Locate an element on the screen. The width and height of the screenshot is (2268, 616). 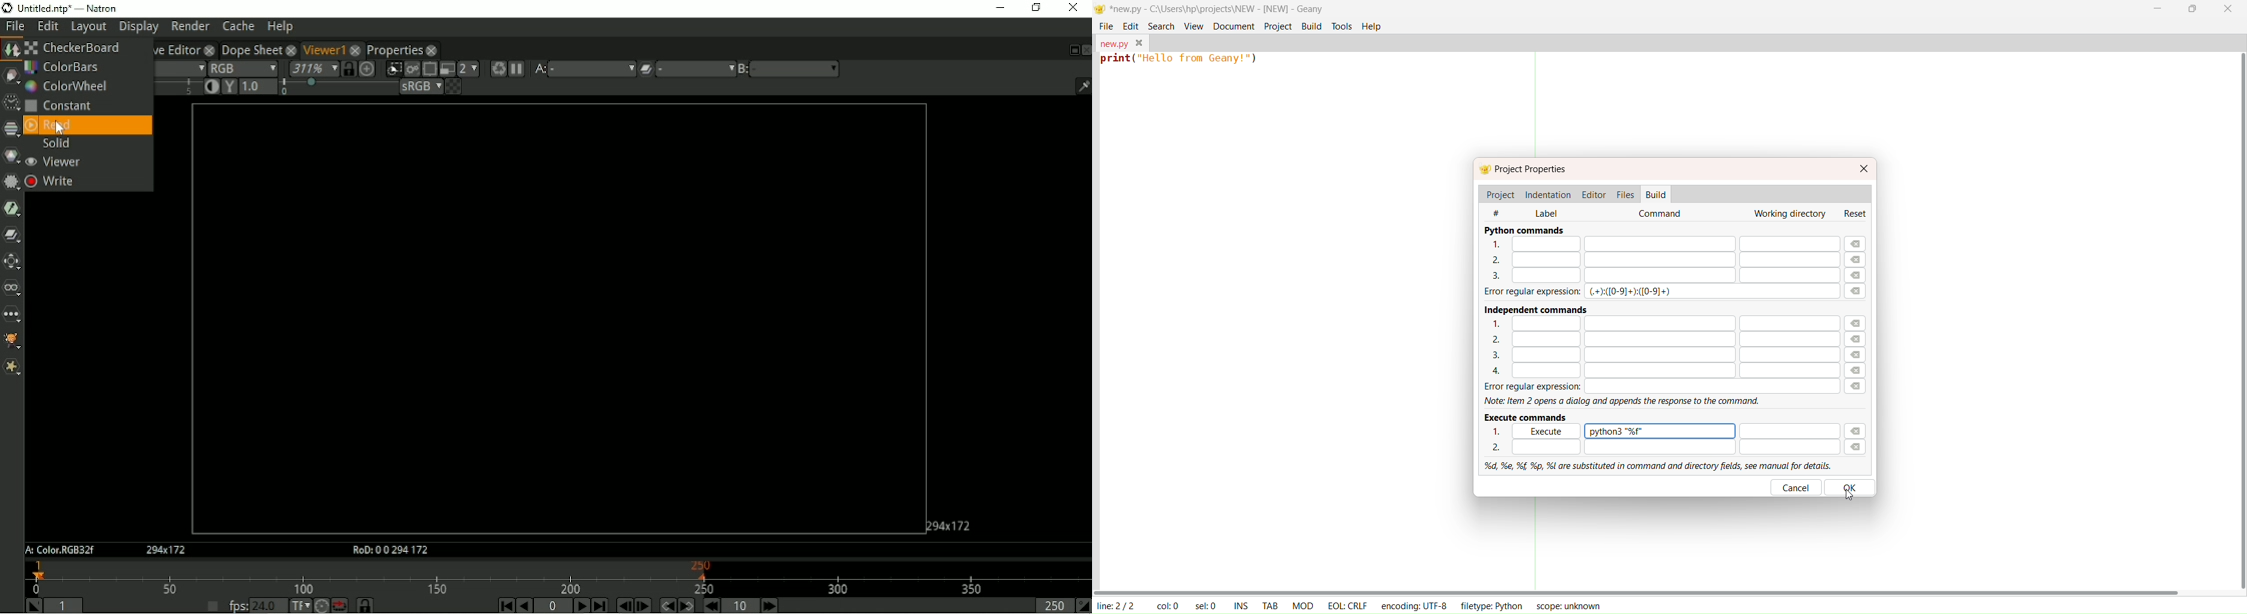
tab name is located at coordinates (1112, 42).